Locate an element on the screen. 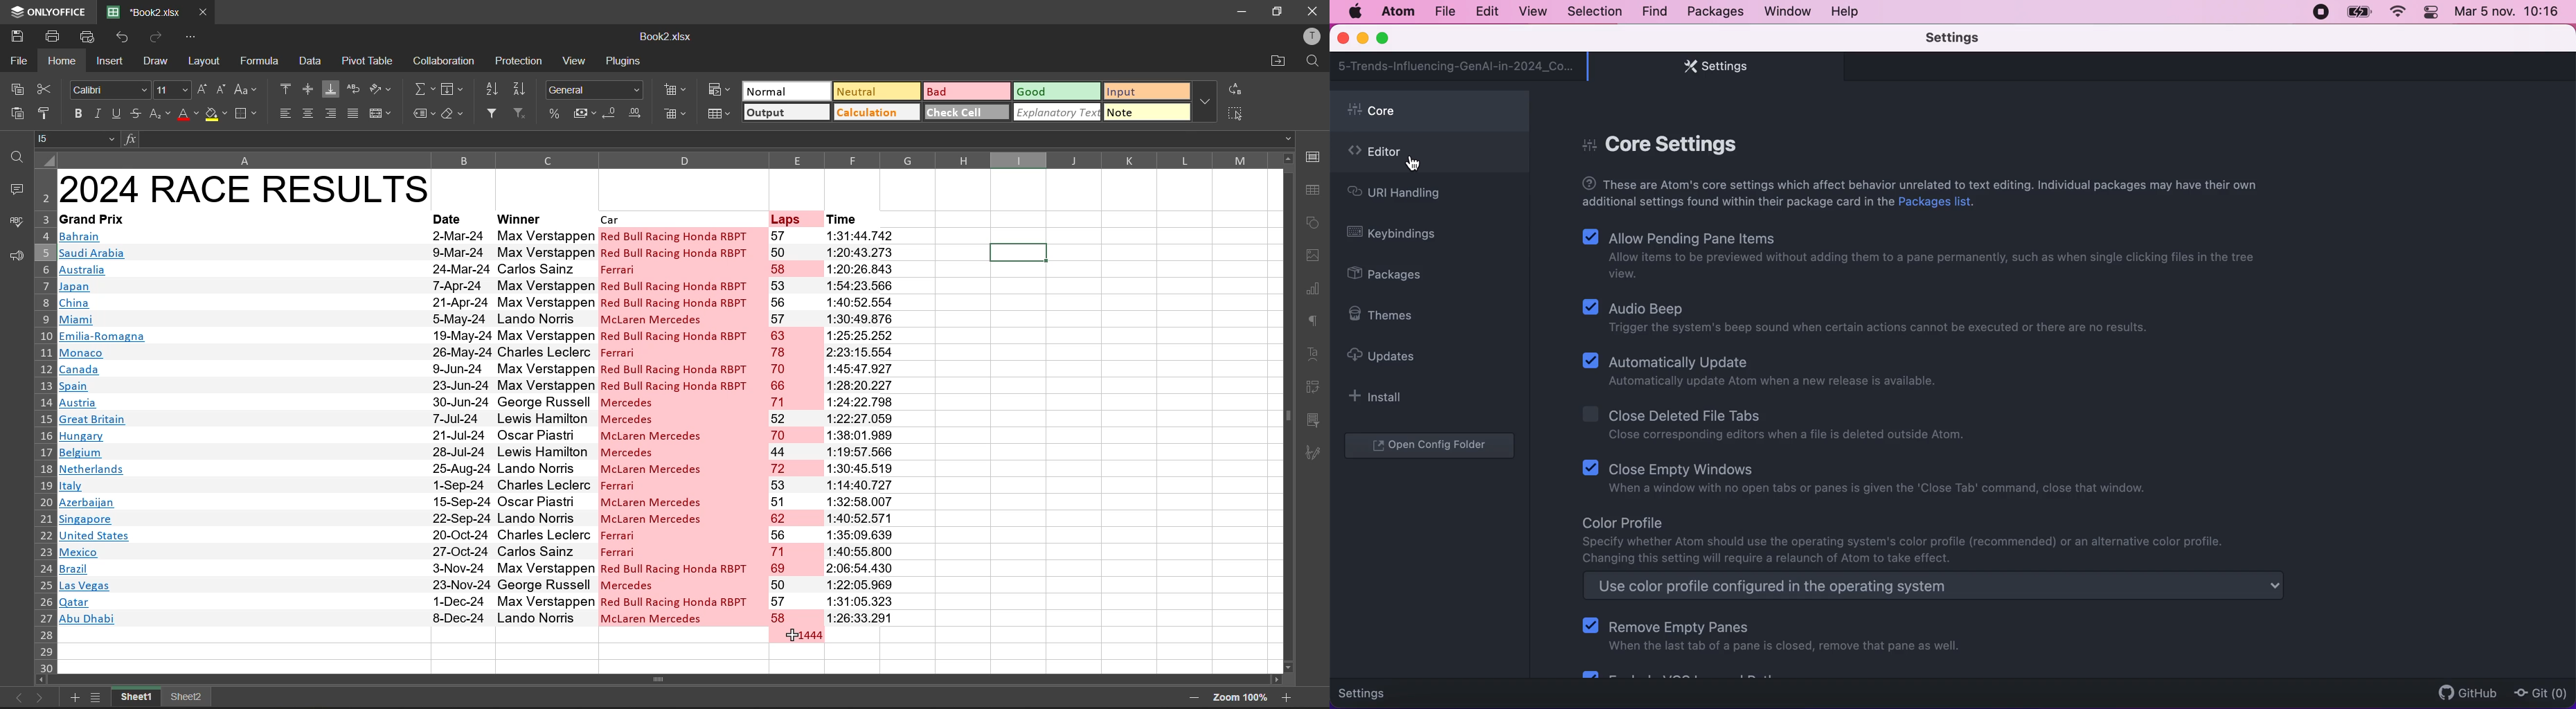 The height and width of the screenshot is (728, 2576). fill color is located at coordinates (215, 114).